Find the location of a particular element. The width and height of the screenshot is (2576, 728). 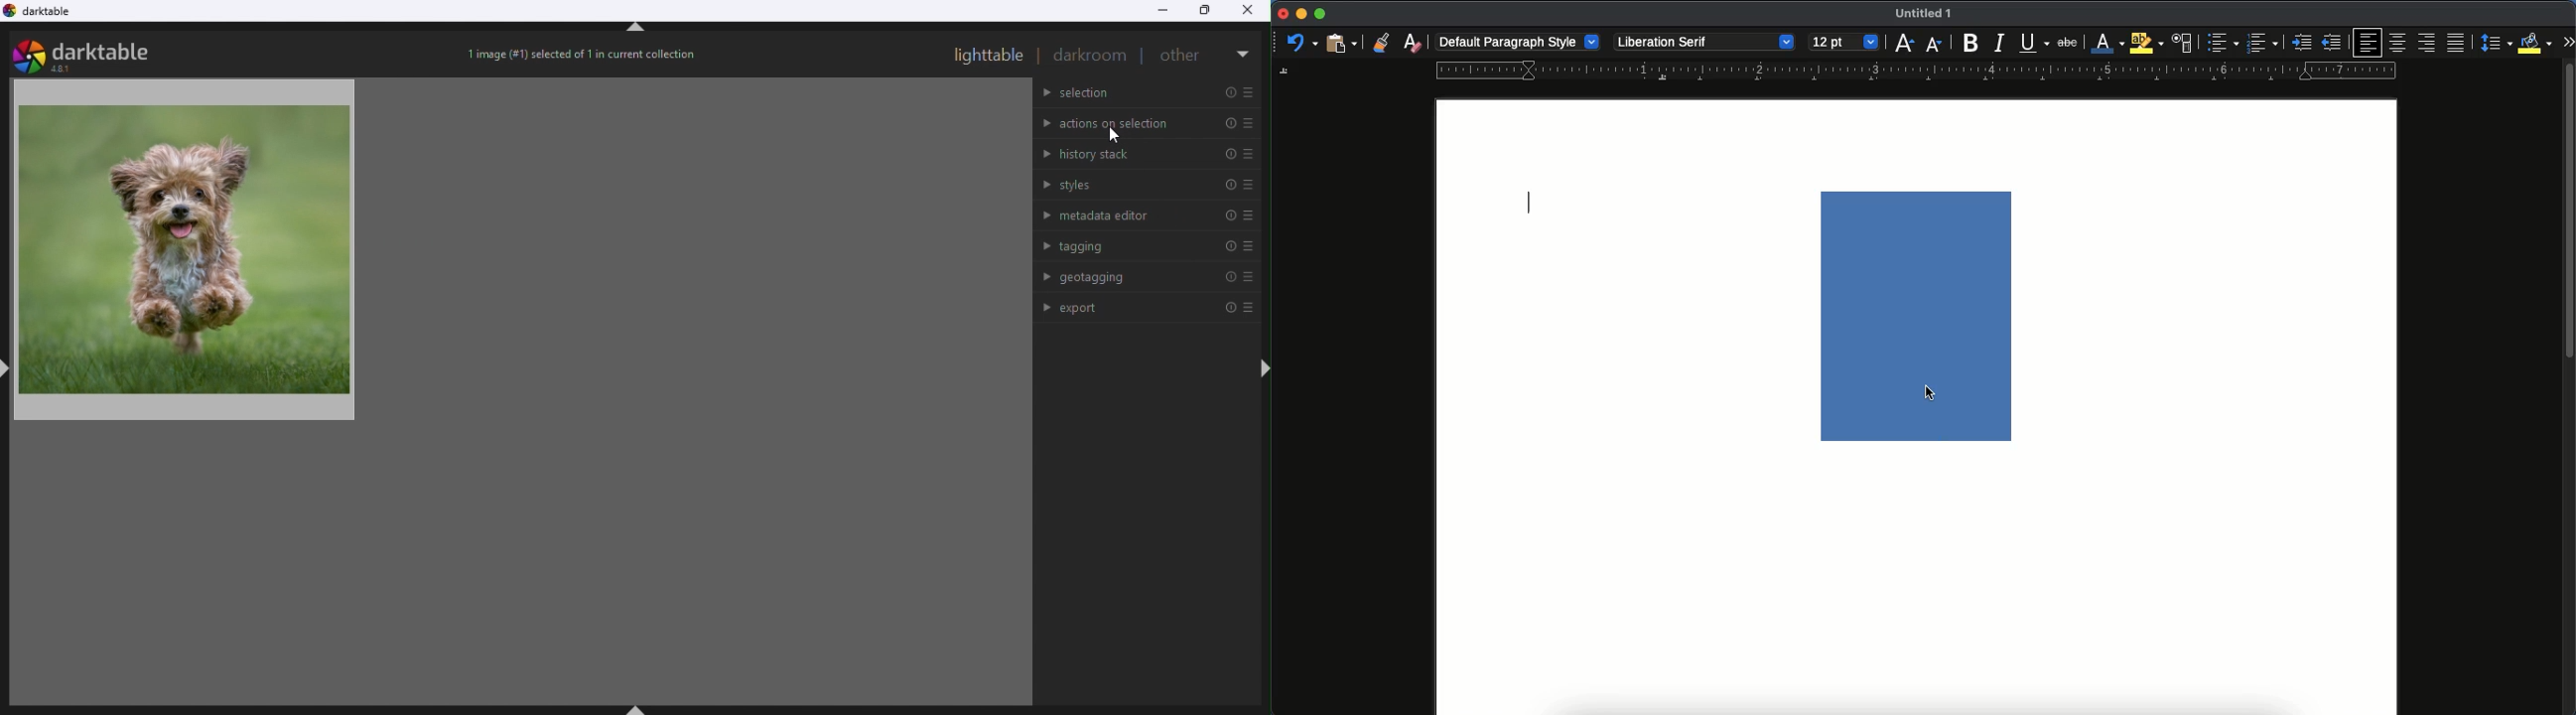

underline is located at coordinates (2034, 43).